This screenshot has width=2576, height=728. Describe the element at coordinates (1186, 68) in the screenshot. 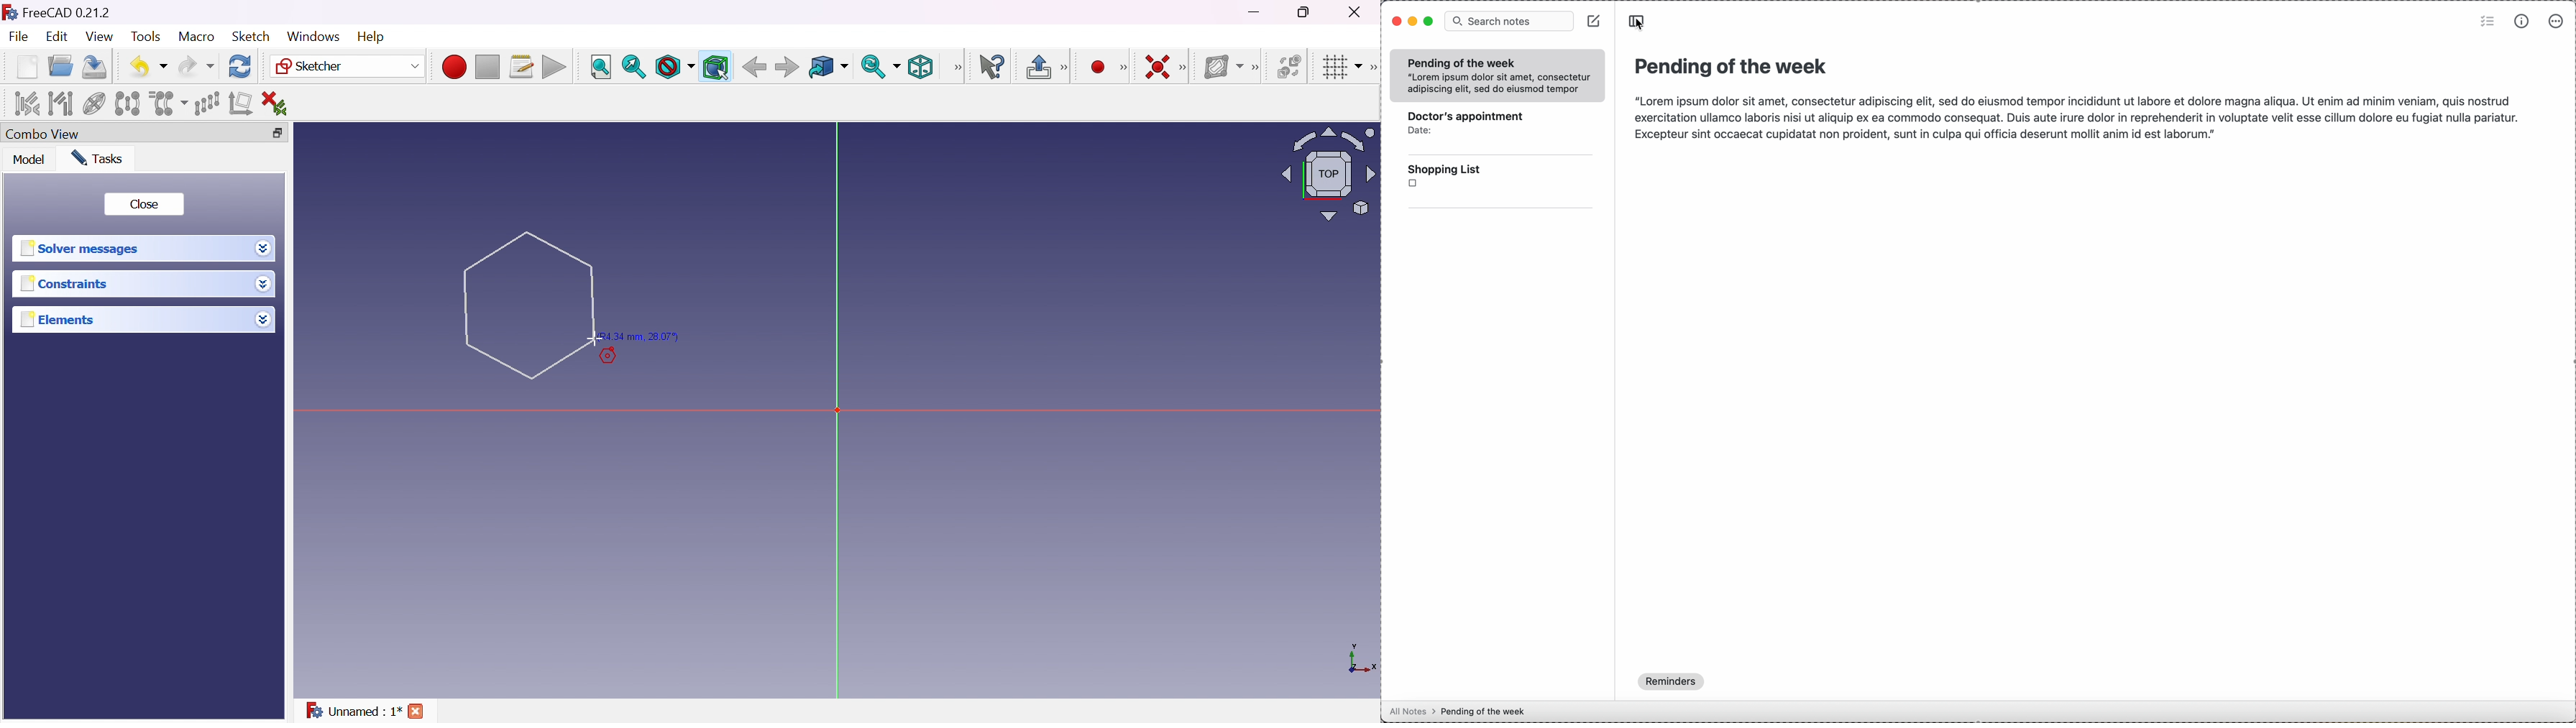

I see `Sketcher constraints` at that location.